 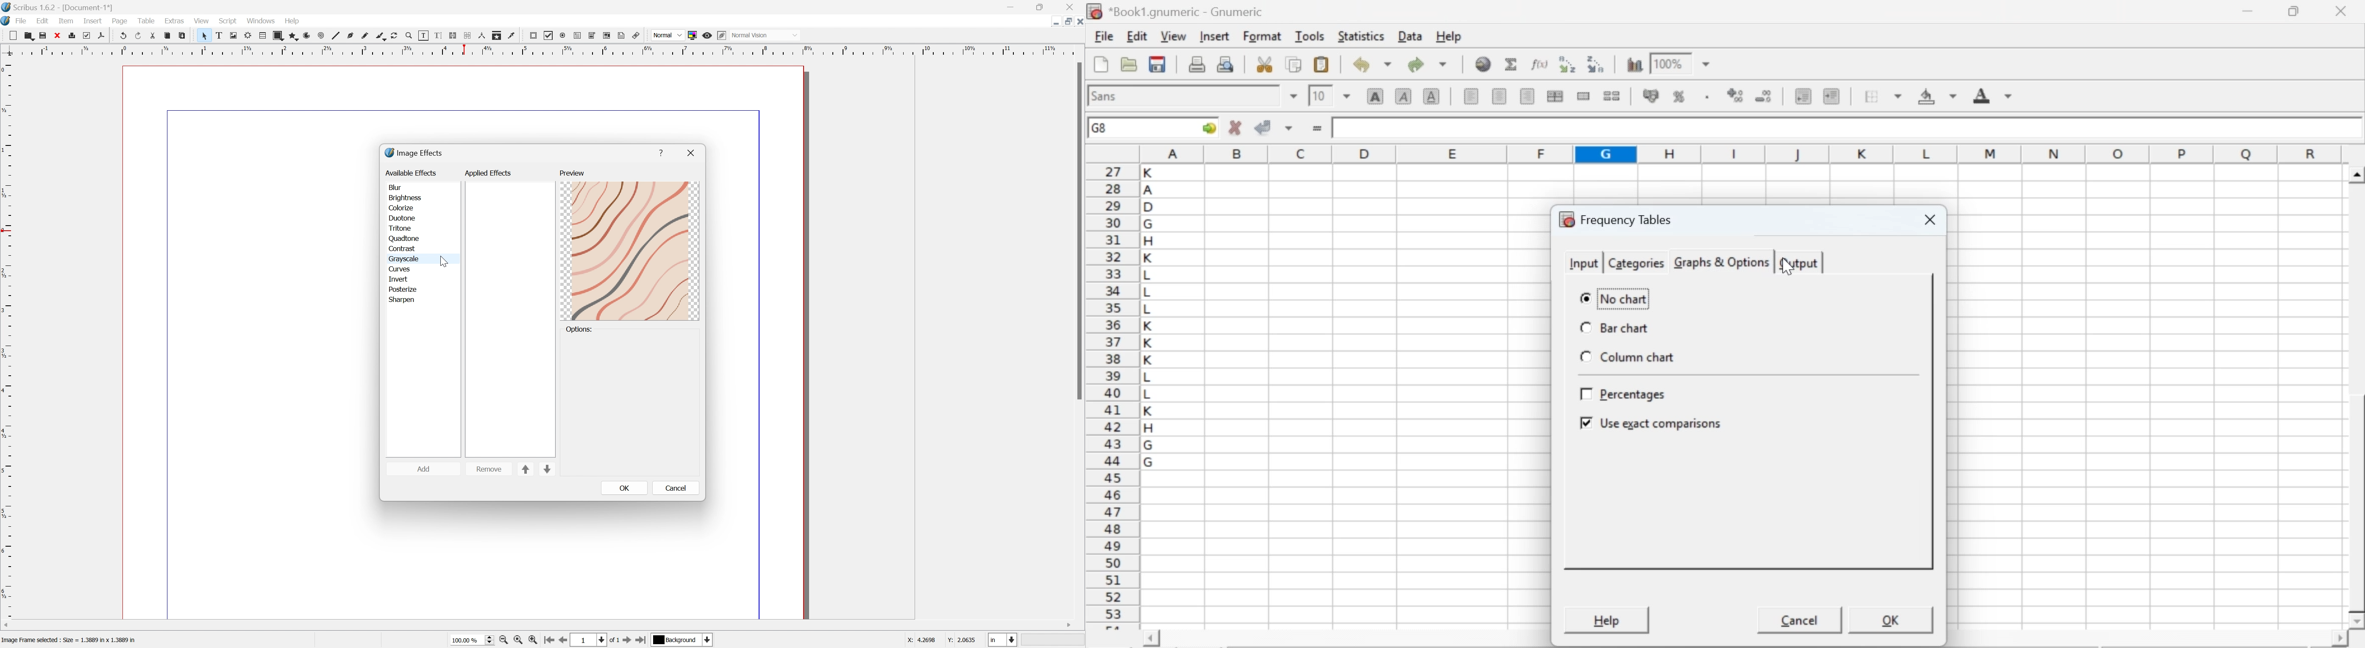 I want to click on Text annotation, so click(x=623, y=36).